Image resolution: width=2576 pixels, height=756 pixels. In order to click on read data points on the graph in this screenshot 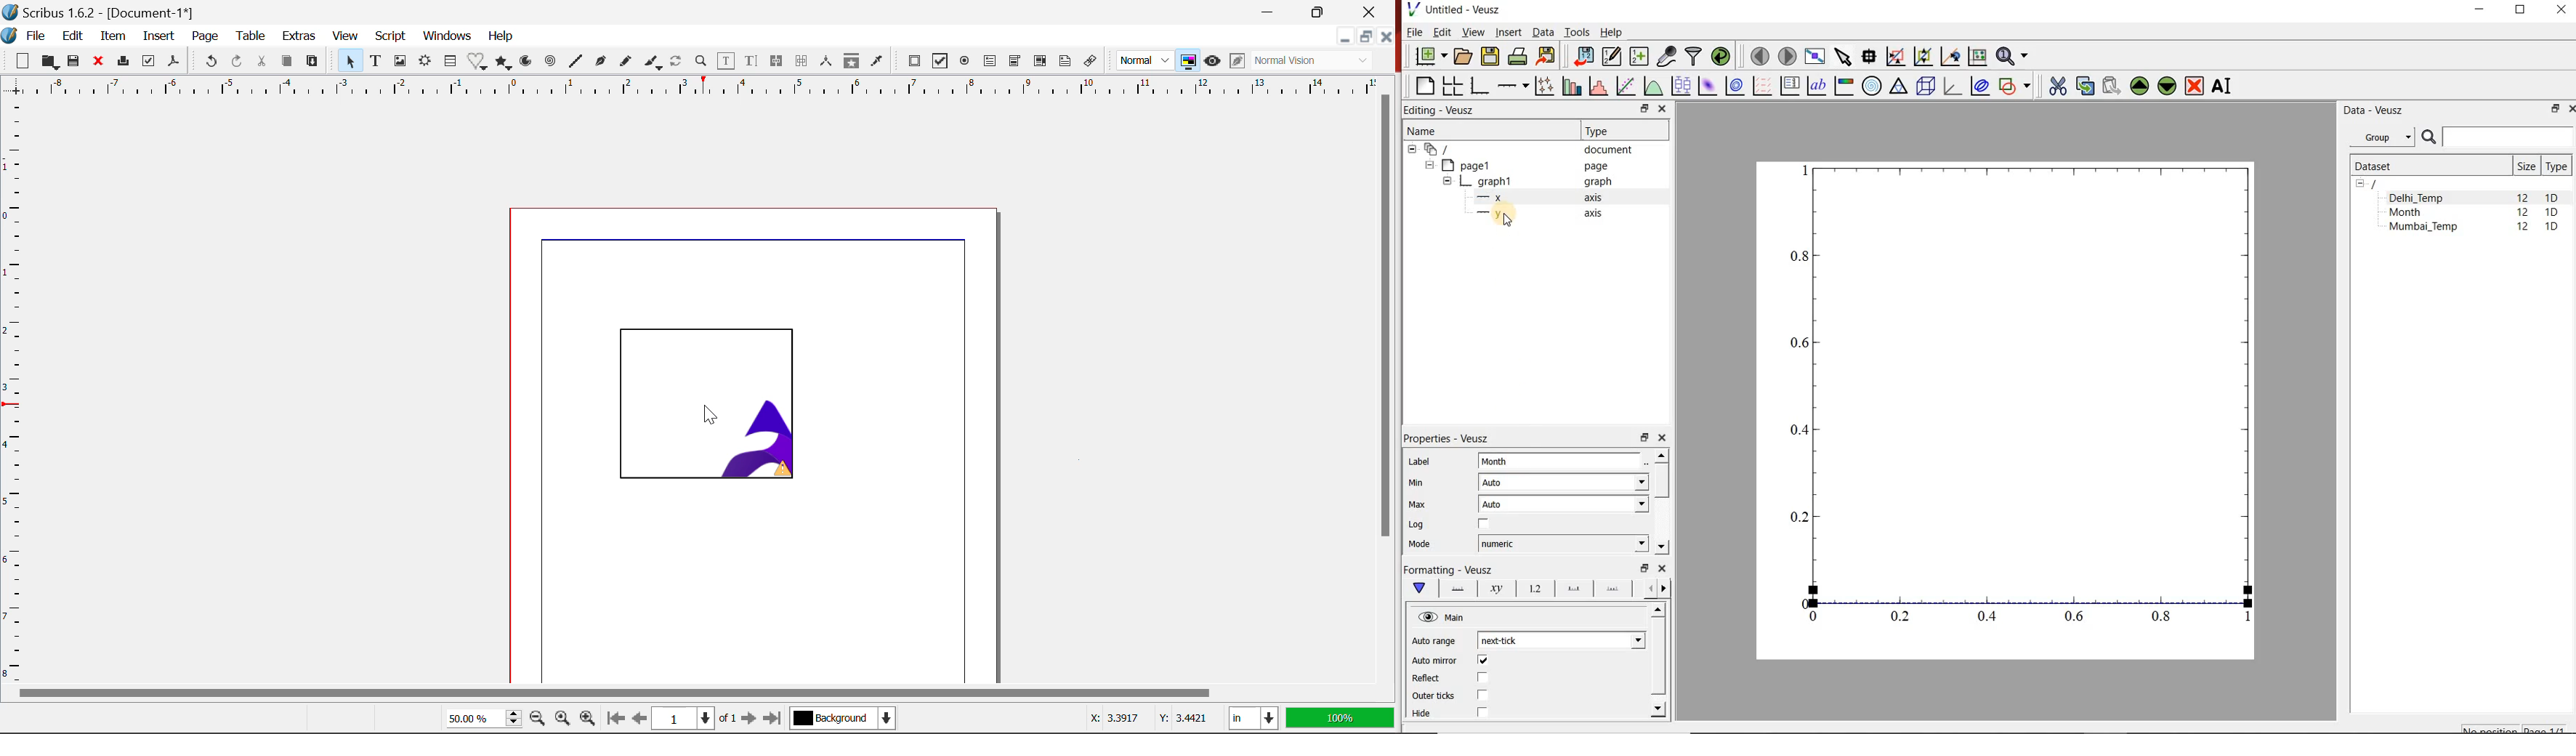, I will do `click(1869, 56)`.